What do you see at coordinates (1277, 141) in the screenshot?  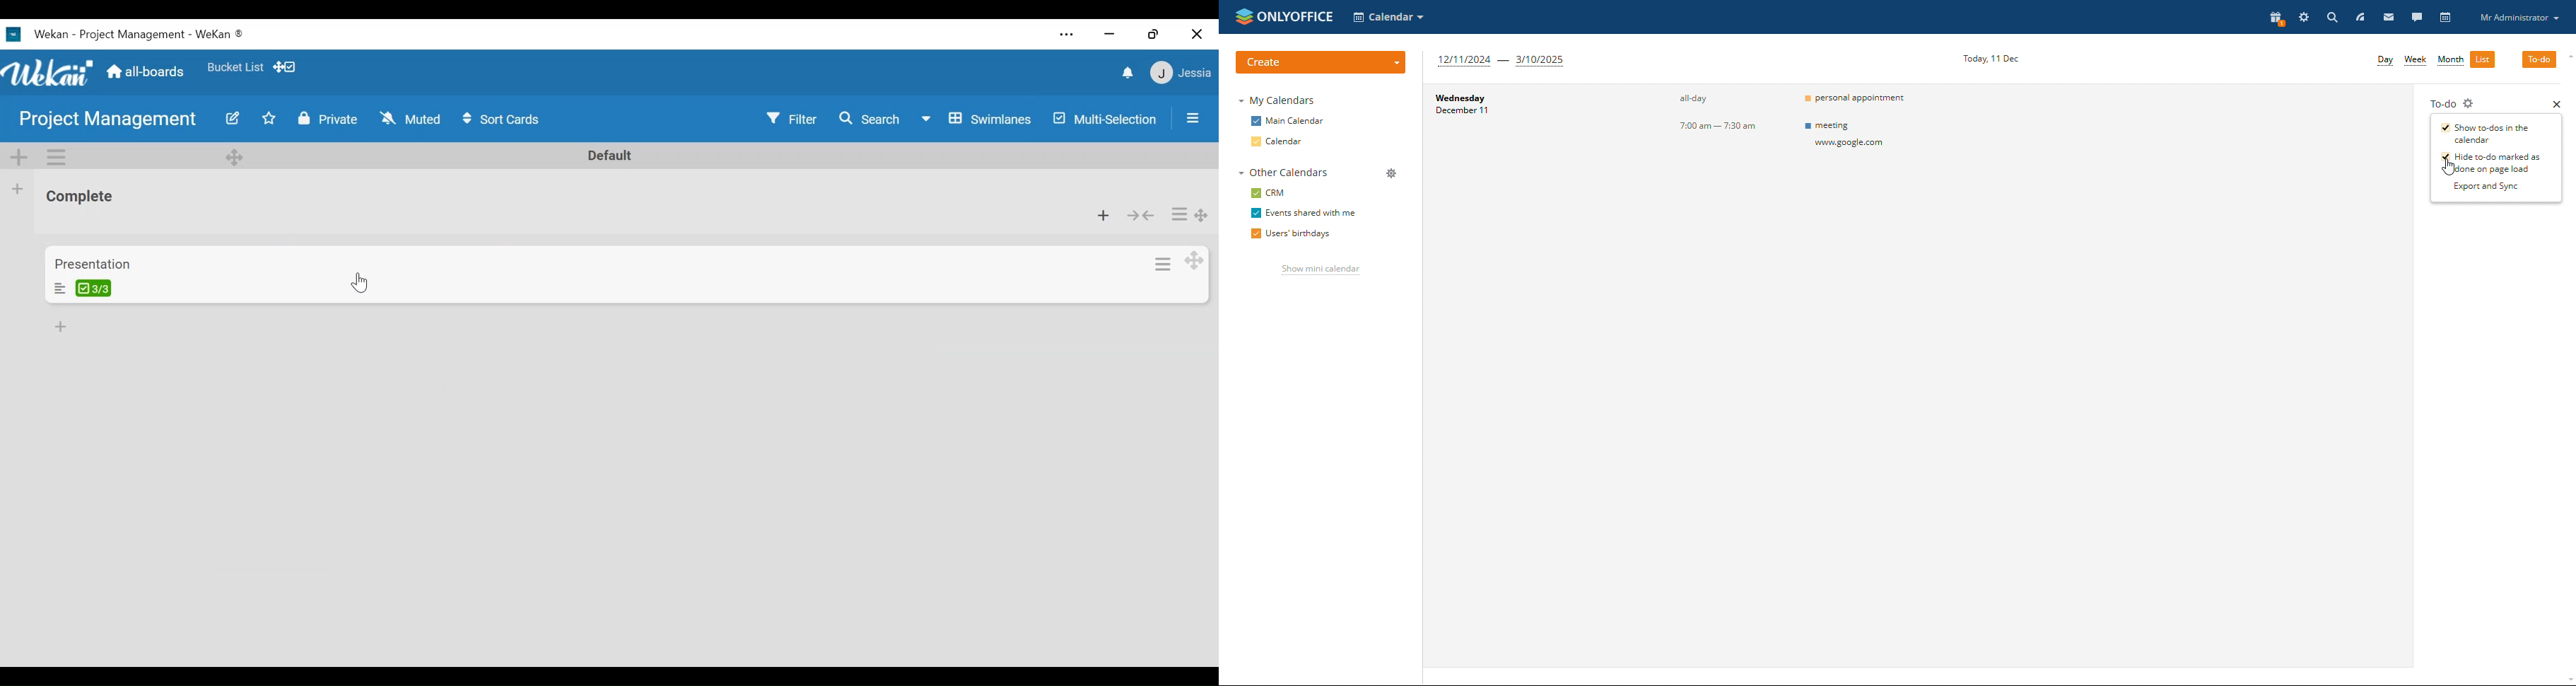 I see `calendar` at bounding box center [1277, 141].